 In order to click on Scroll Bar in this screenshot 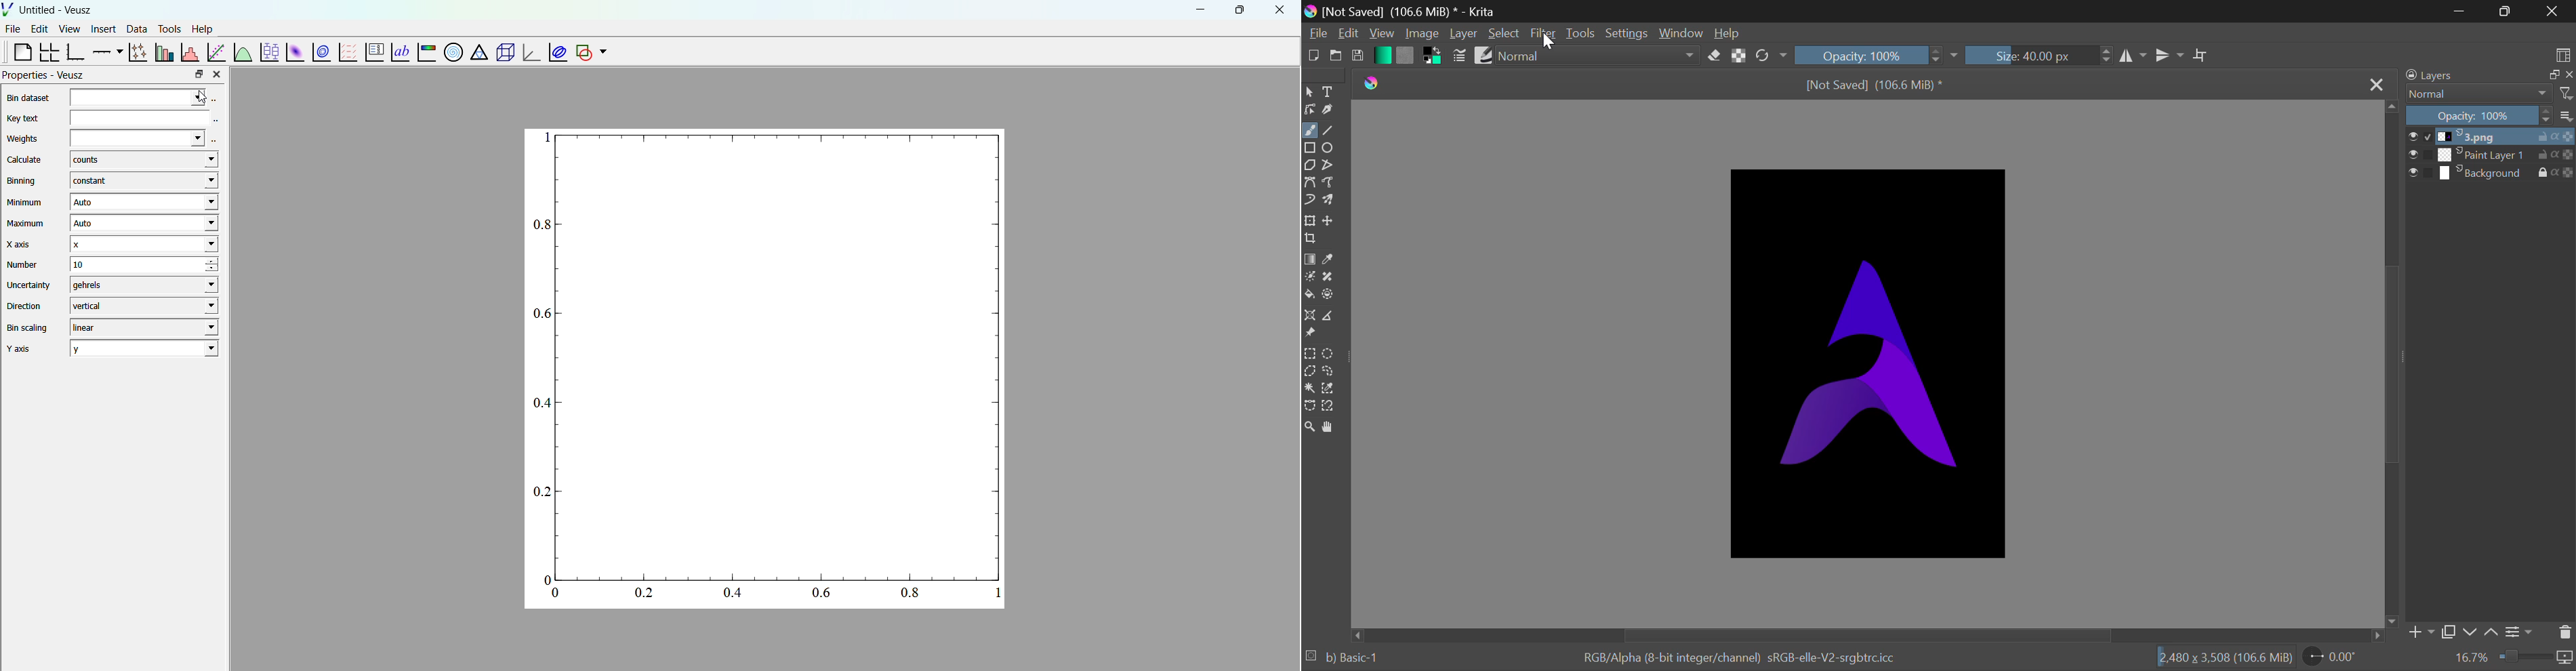, I will do `click(2393, 365)`.